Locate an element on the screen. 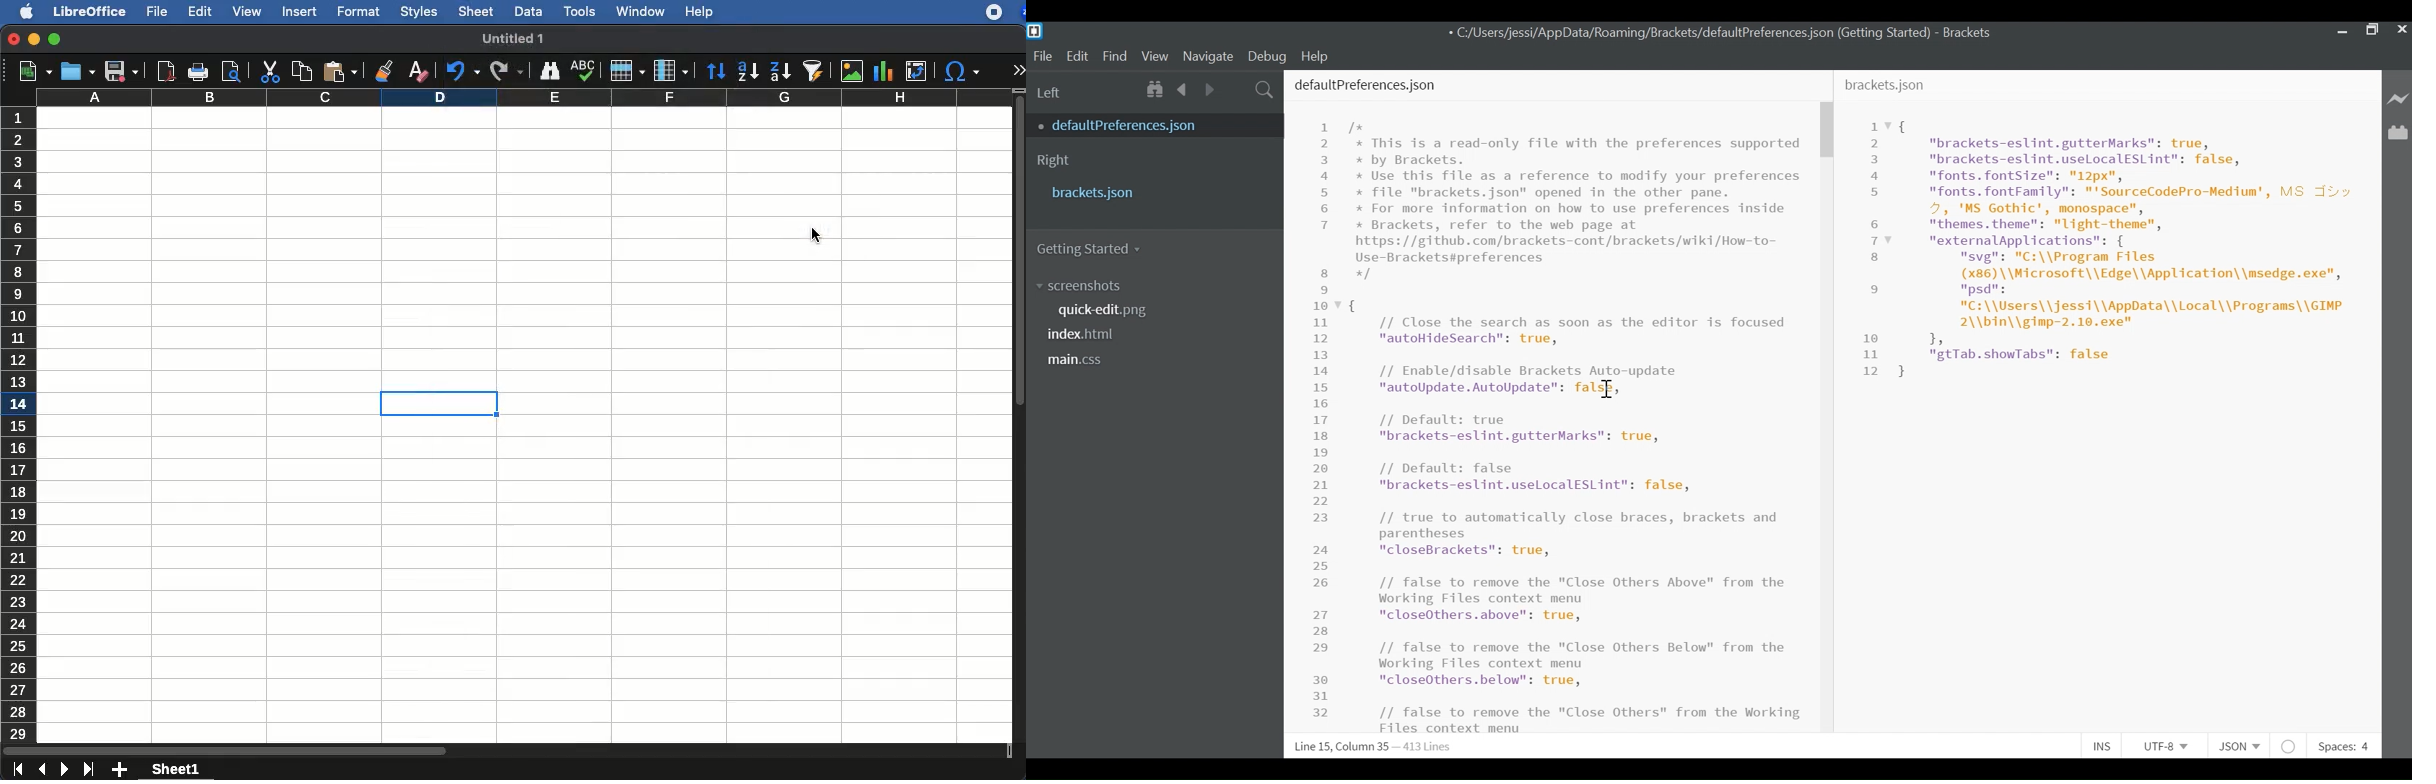 This screenshot has height=784, width=2436. cell selected is located at coordinates (436, 403).